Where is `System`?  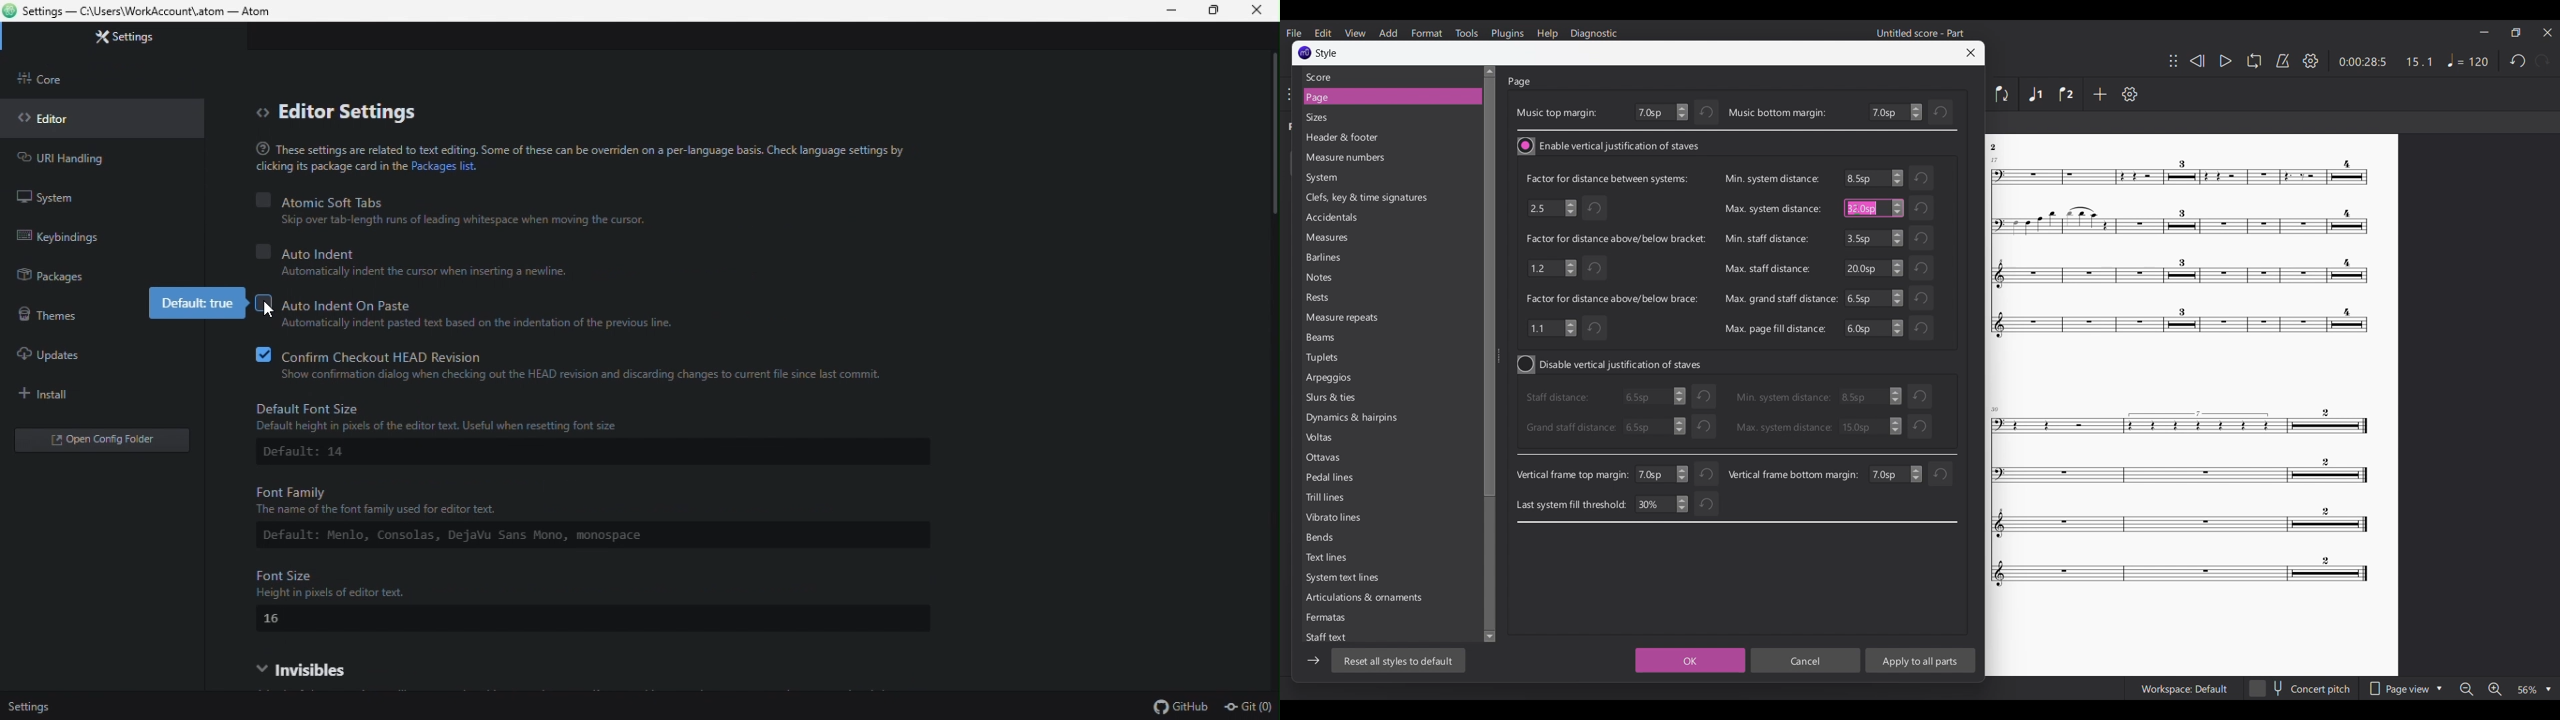
System is located at coordinates (1367, 178).